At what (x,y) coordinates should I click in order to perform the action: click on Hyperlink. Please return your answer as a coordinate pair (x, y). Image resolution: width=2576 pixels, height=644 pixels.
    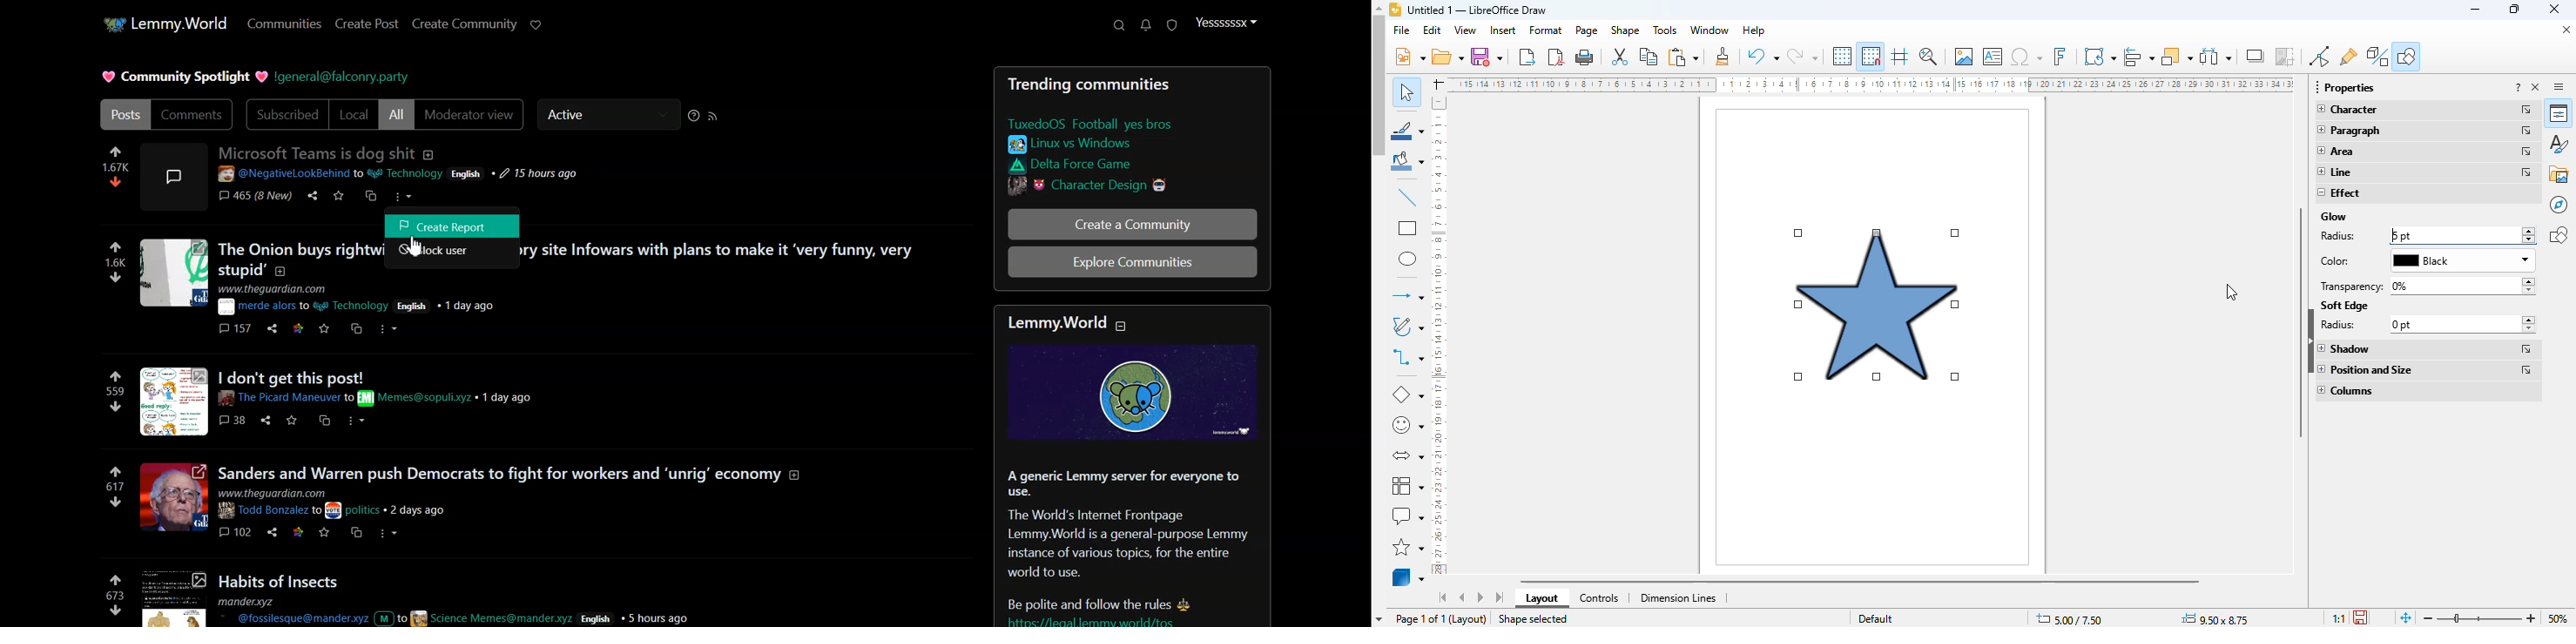
    Looking at the image, I should click on (345, 77).